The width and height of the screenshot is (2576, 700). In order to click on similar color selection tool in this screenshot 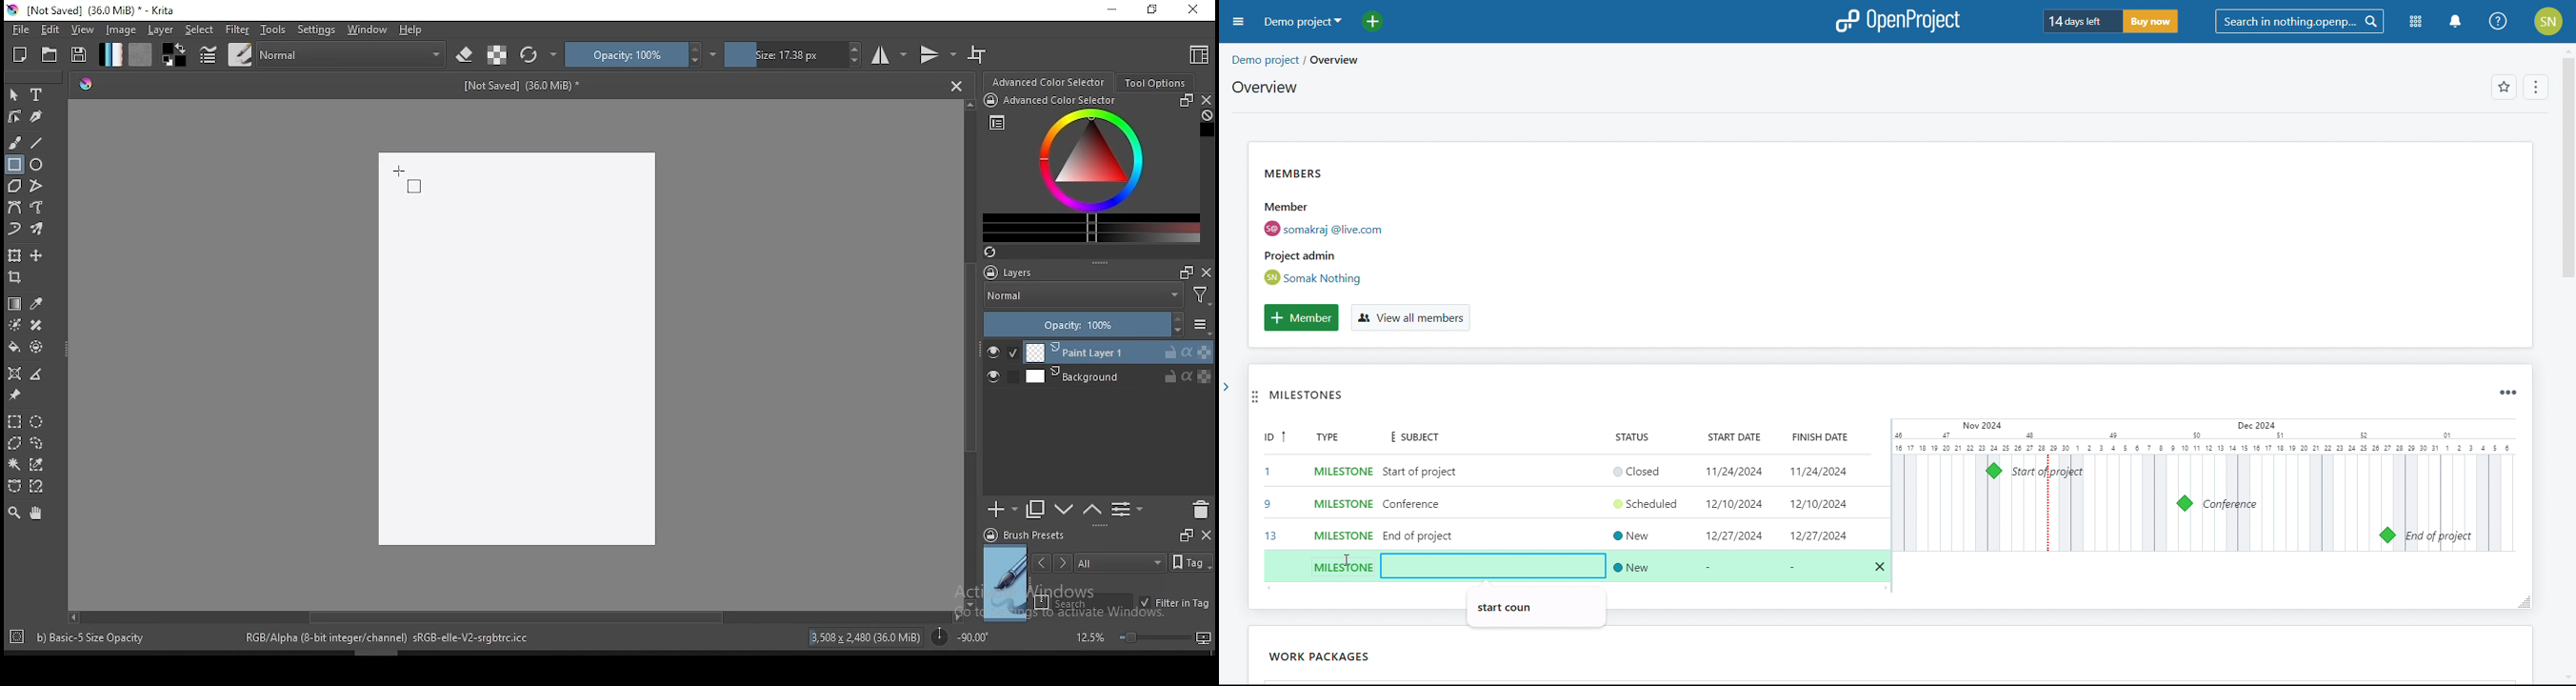, I will do `click(39, 464)`.